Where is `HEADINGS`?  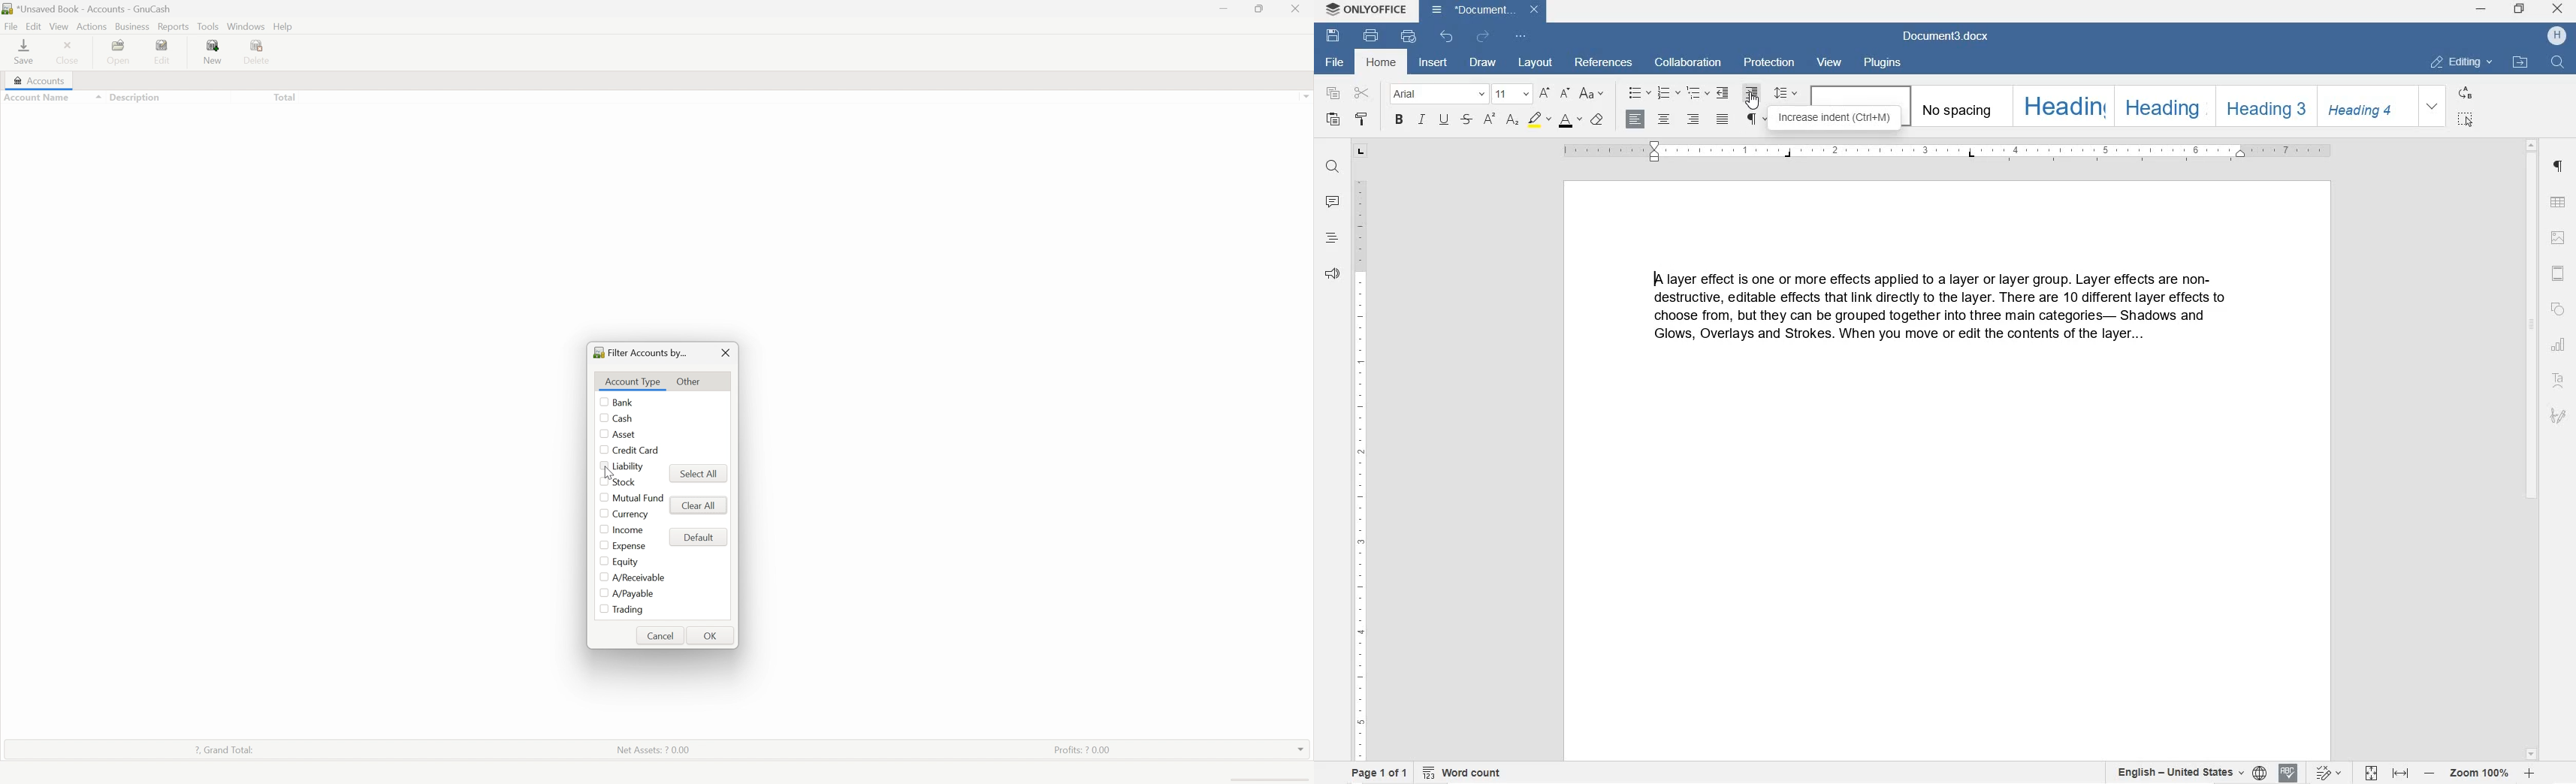 HEADINGS is located at coordinates (1332, 239).